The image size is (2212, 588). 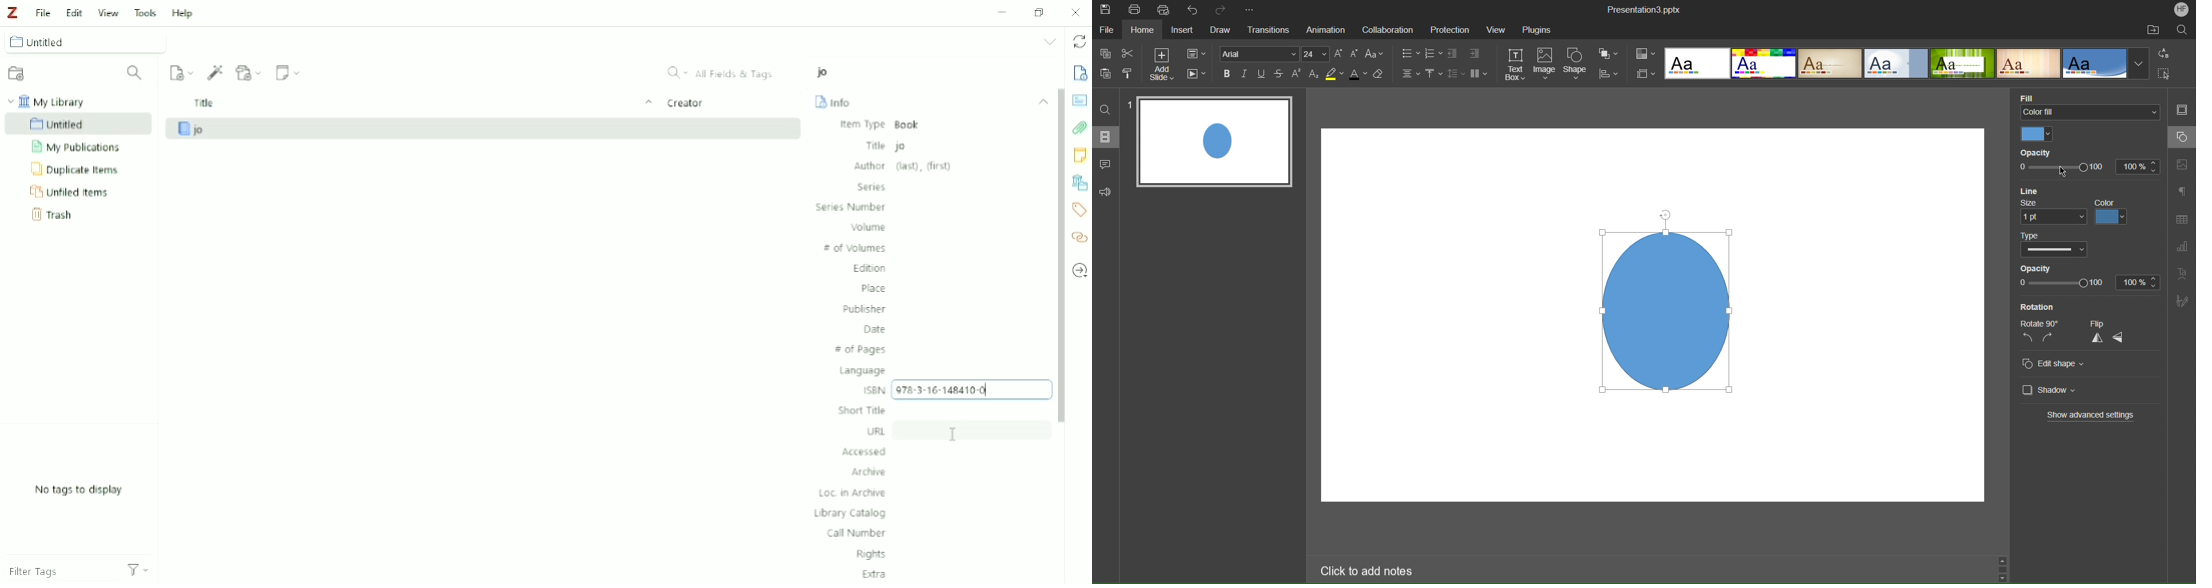 I want to click on Print, so click(x=1135, y=9).